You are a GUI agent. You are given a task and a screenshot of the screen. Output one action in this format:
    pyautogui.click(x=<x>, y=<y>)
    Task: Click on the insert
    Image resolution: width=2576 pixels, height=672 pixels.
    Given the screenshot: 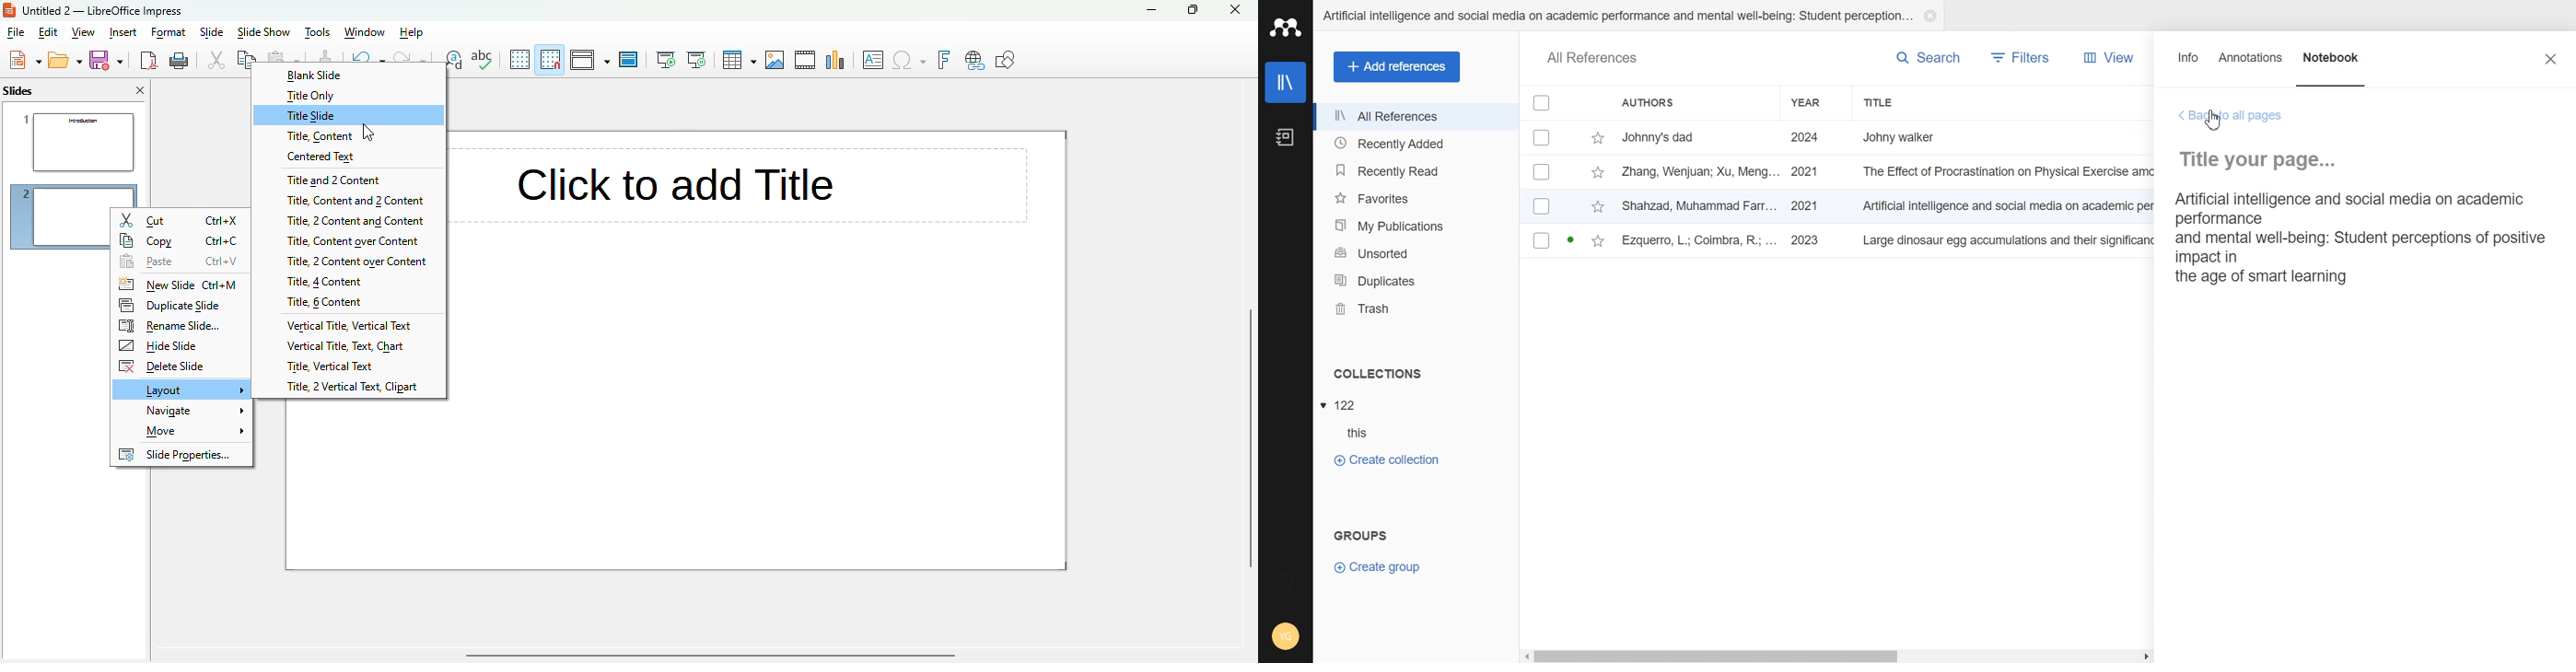 What is the action you would take?
    pyautogui.click(x=122, y=33)
    